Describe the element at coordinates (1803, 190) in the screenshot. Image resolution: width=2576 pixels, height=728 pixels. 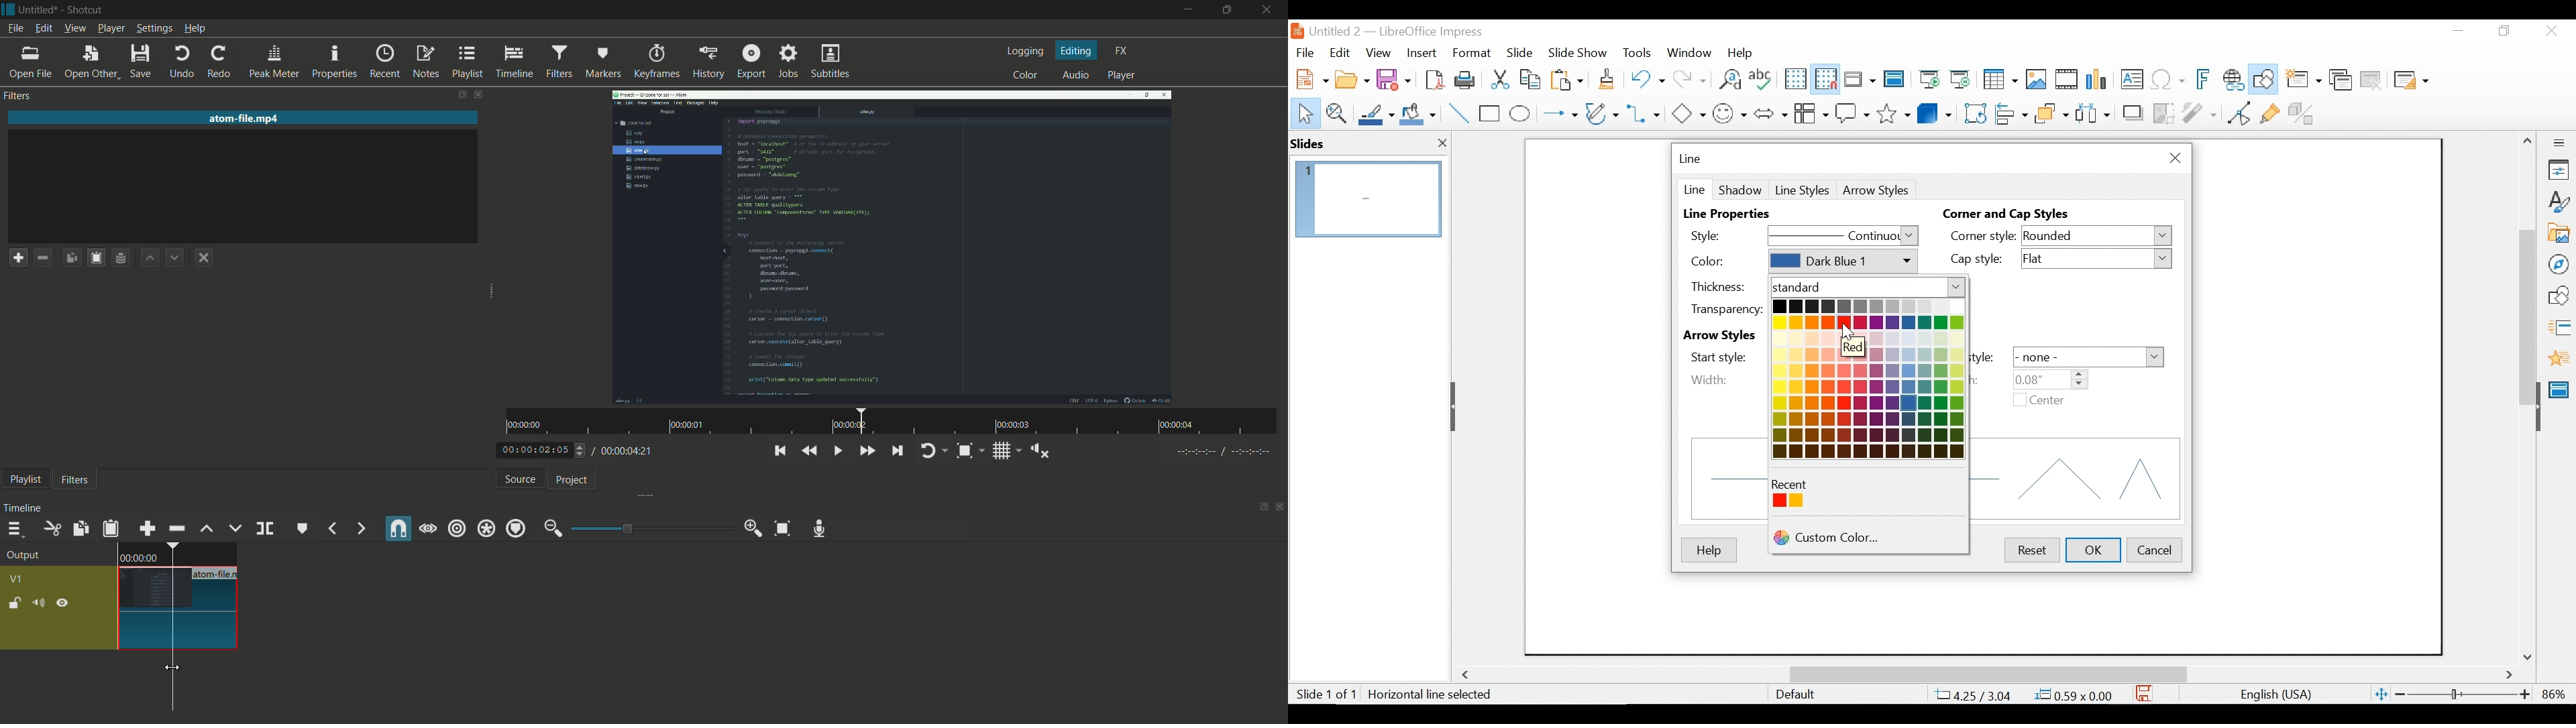
I see `Line Styles` at that location.